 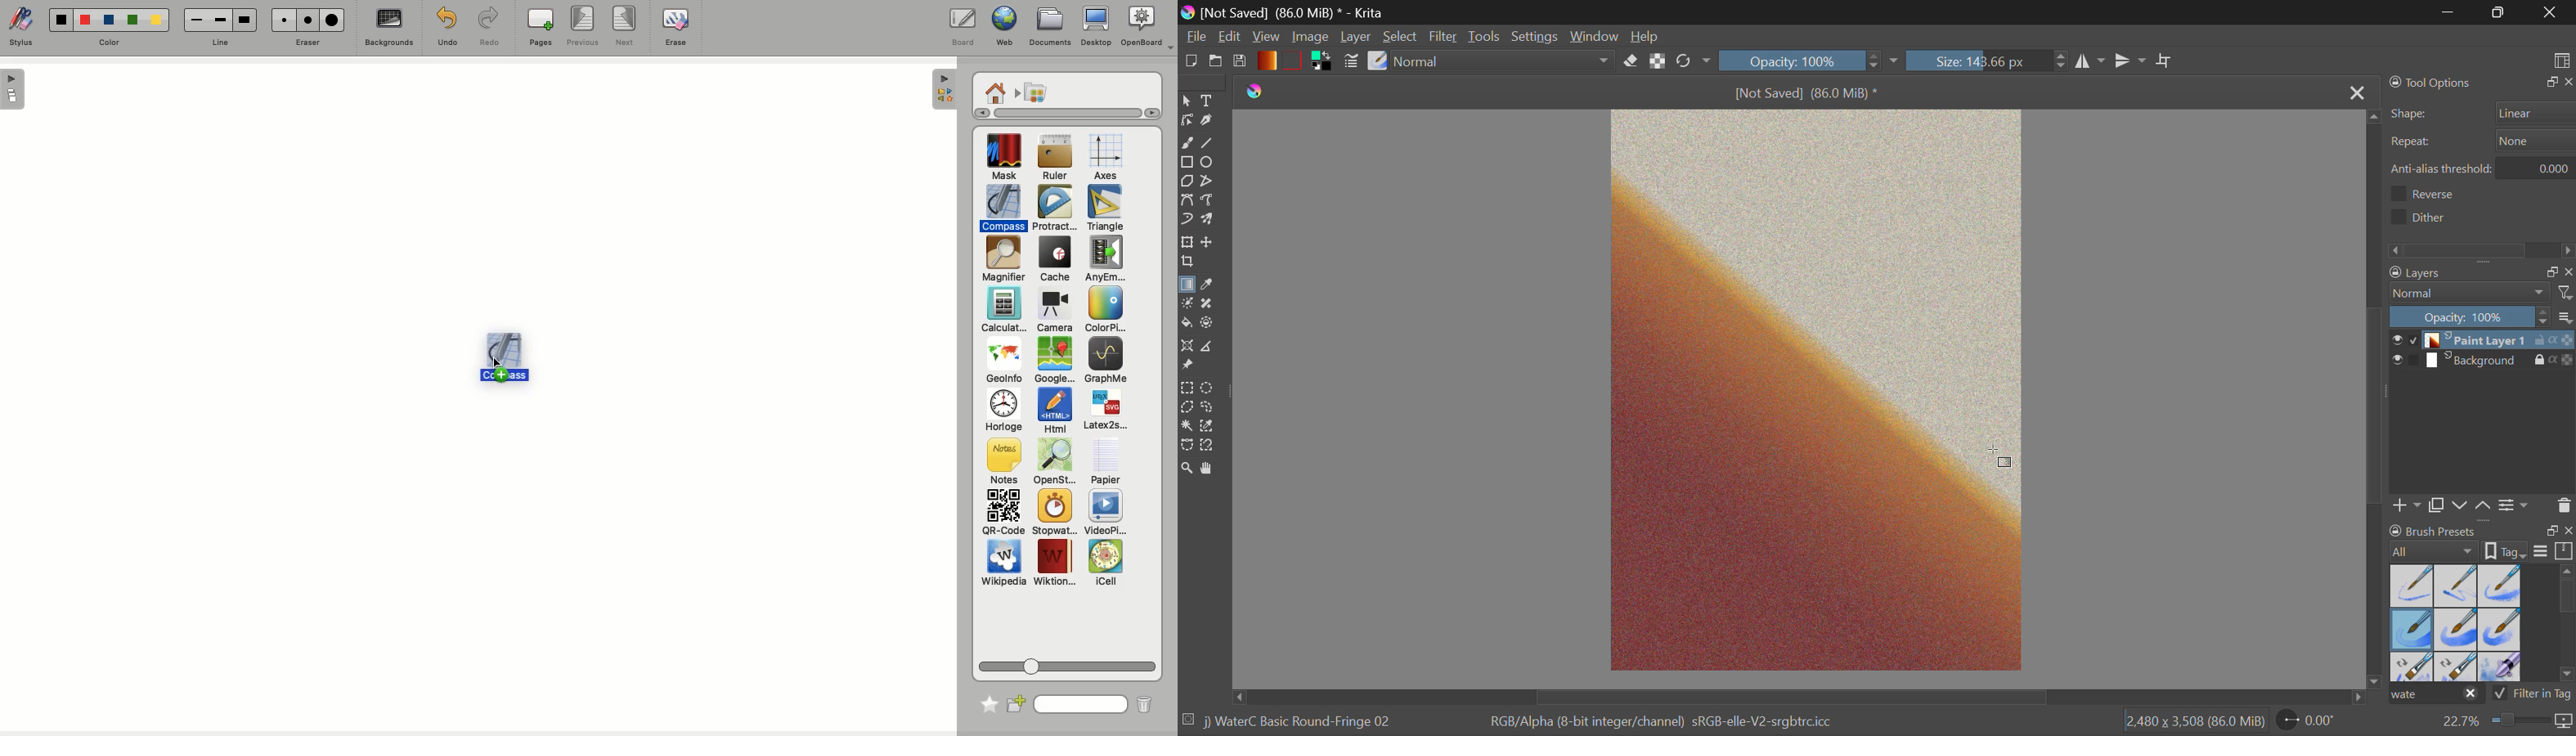 I want to click on Next, so click(x=626, y=27).